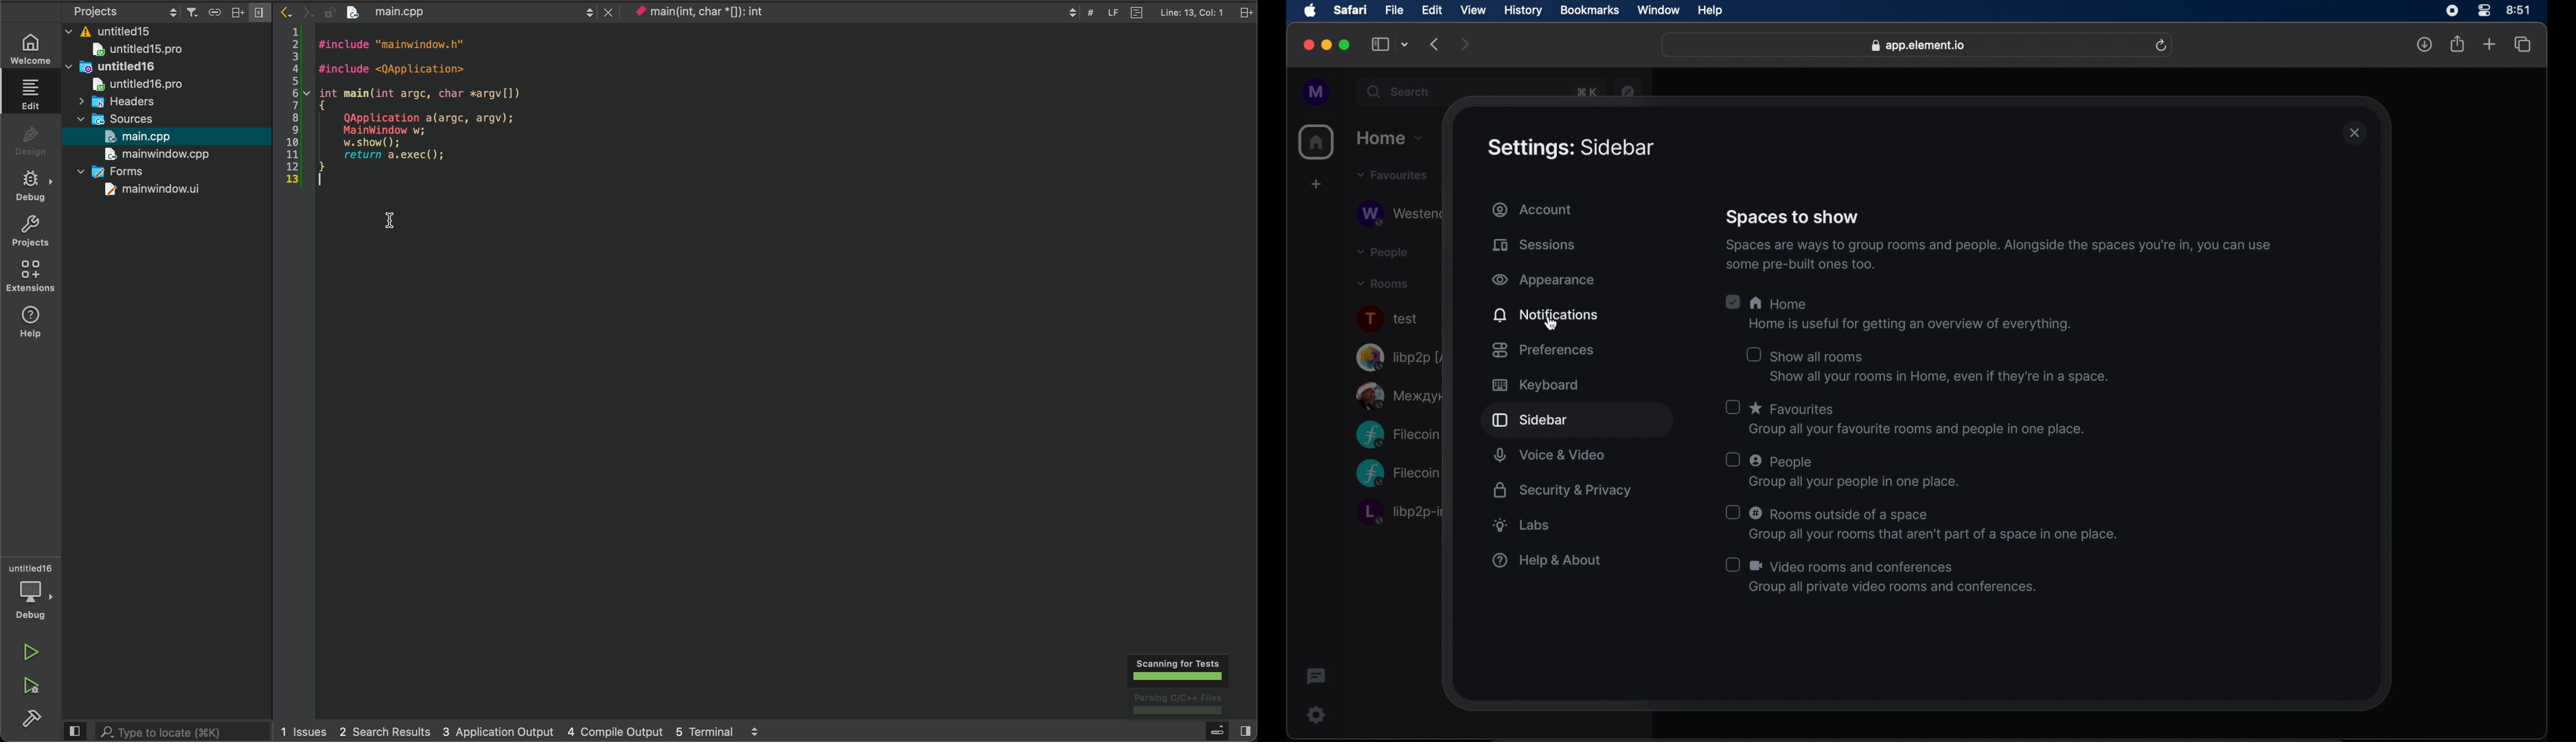 Image resolution: width=2576 pixels, height=756 pixels. Describe the element at coordinates (36, 187) in the screenshot. I see `debug` at that location.